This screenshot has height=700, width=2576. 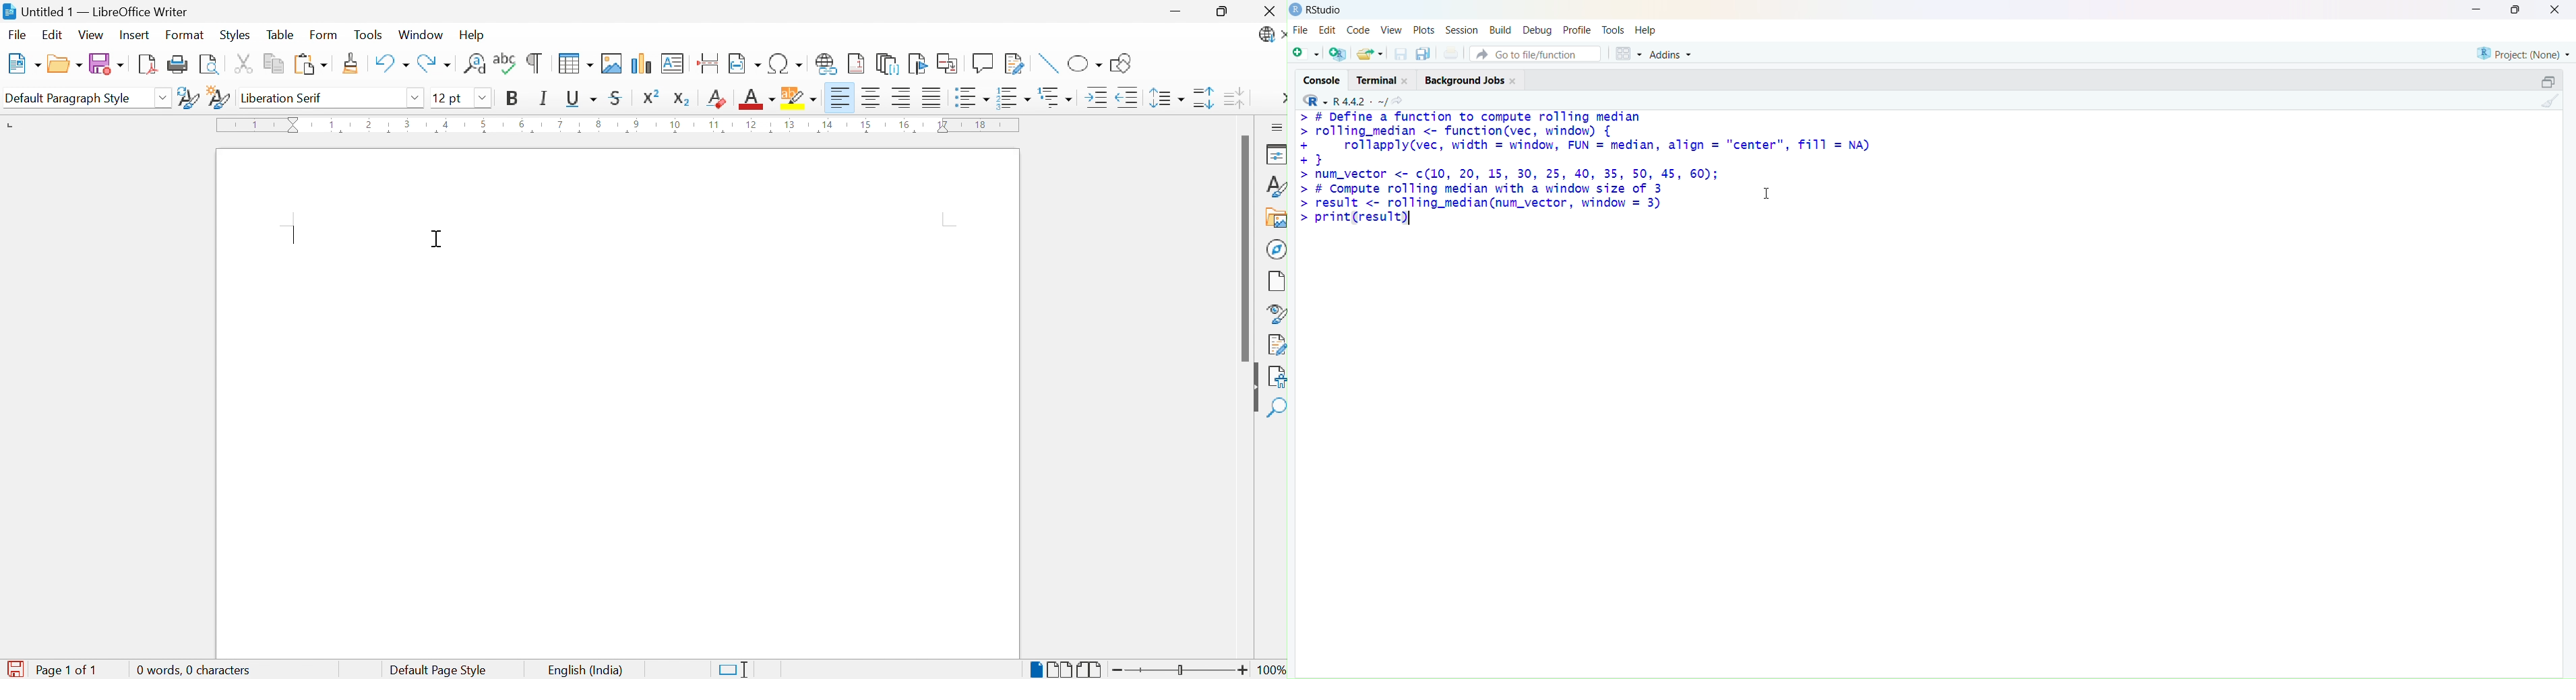 What do you see at coordinates (1122, 63) in the screenshot?
I see `Show Draw Functions` at bounding box center [1122, 63].